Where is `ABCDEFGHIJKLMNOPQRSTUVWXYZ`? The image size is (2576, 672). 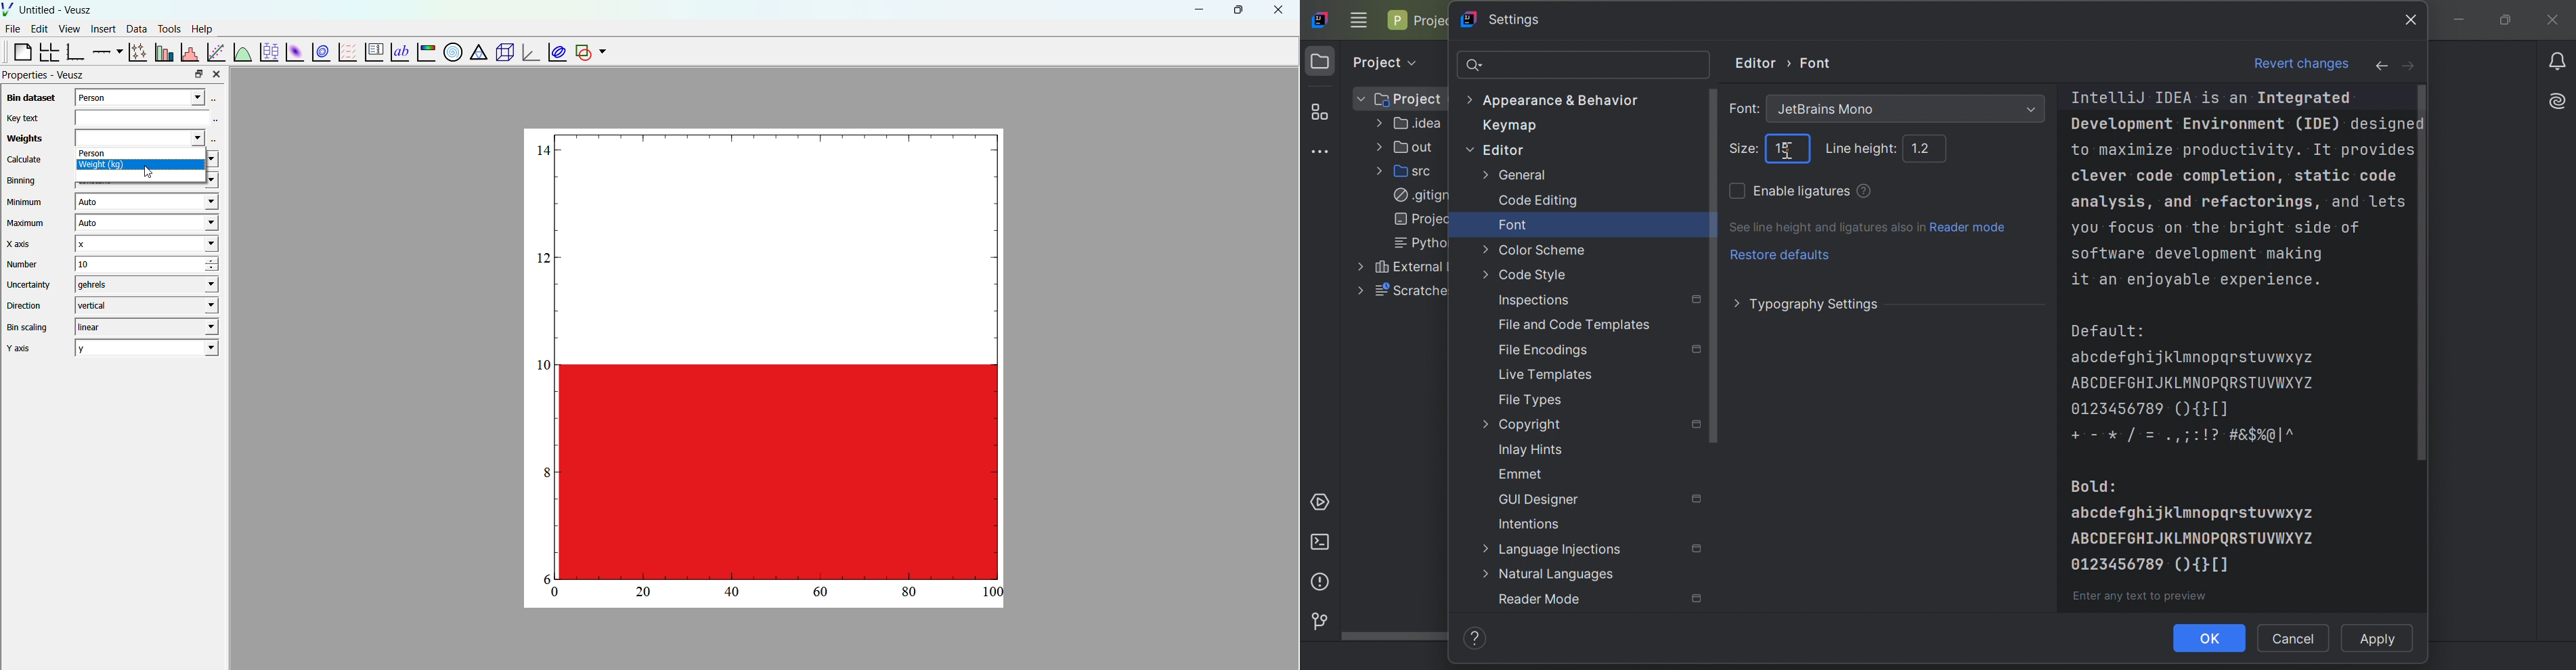 ABCDEFGHIJKLMNOPQRSTUVWXYZ is located at coordinates (2192, 383).